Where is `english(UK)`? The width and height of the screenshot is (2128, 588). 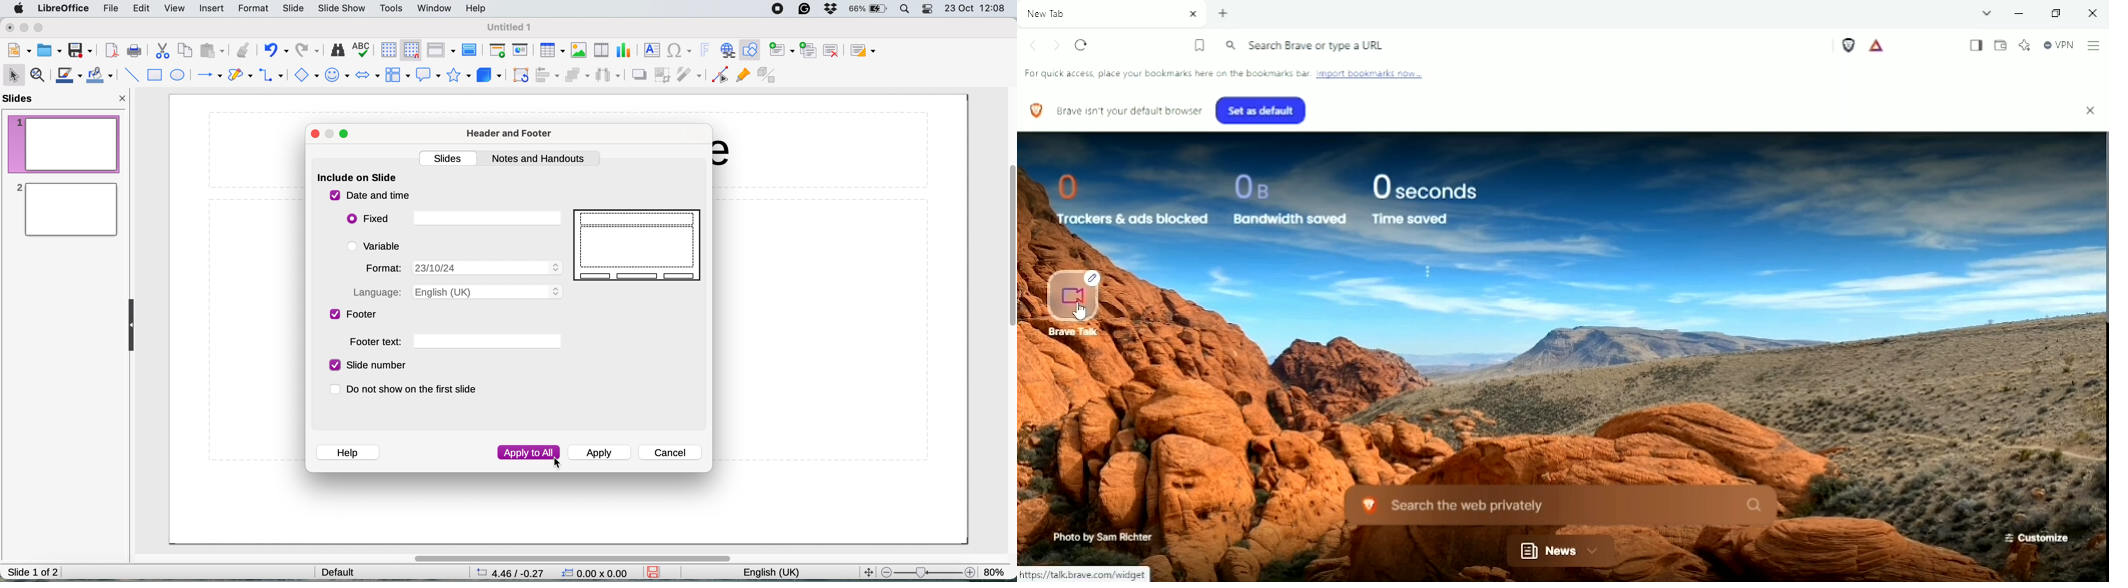
english(UK) is located at coordinates (780, 573).